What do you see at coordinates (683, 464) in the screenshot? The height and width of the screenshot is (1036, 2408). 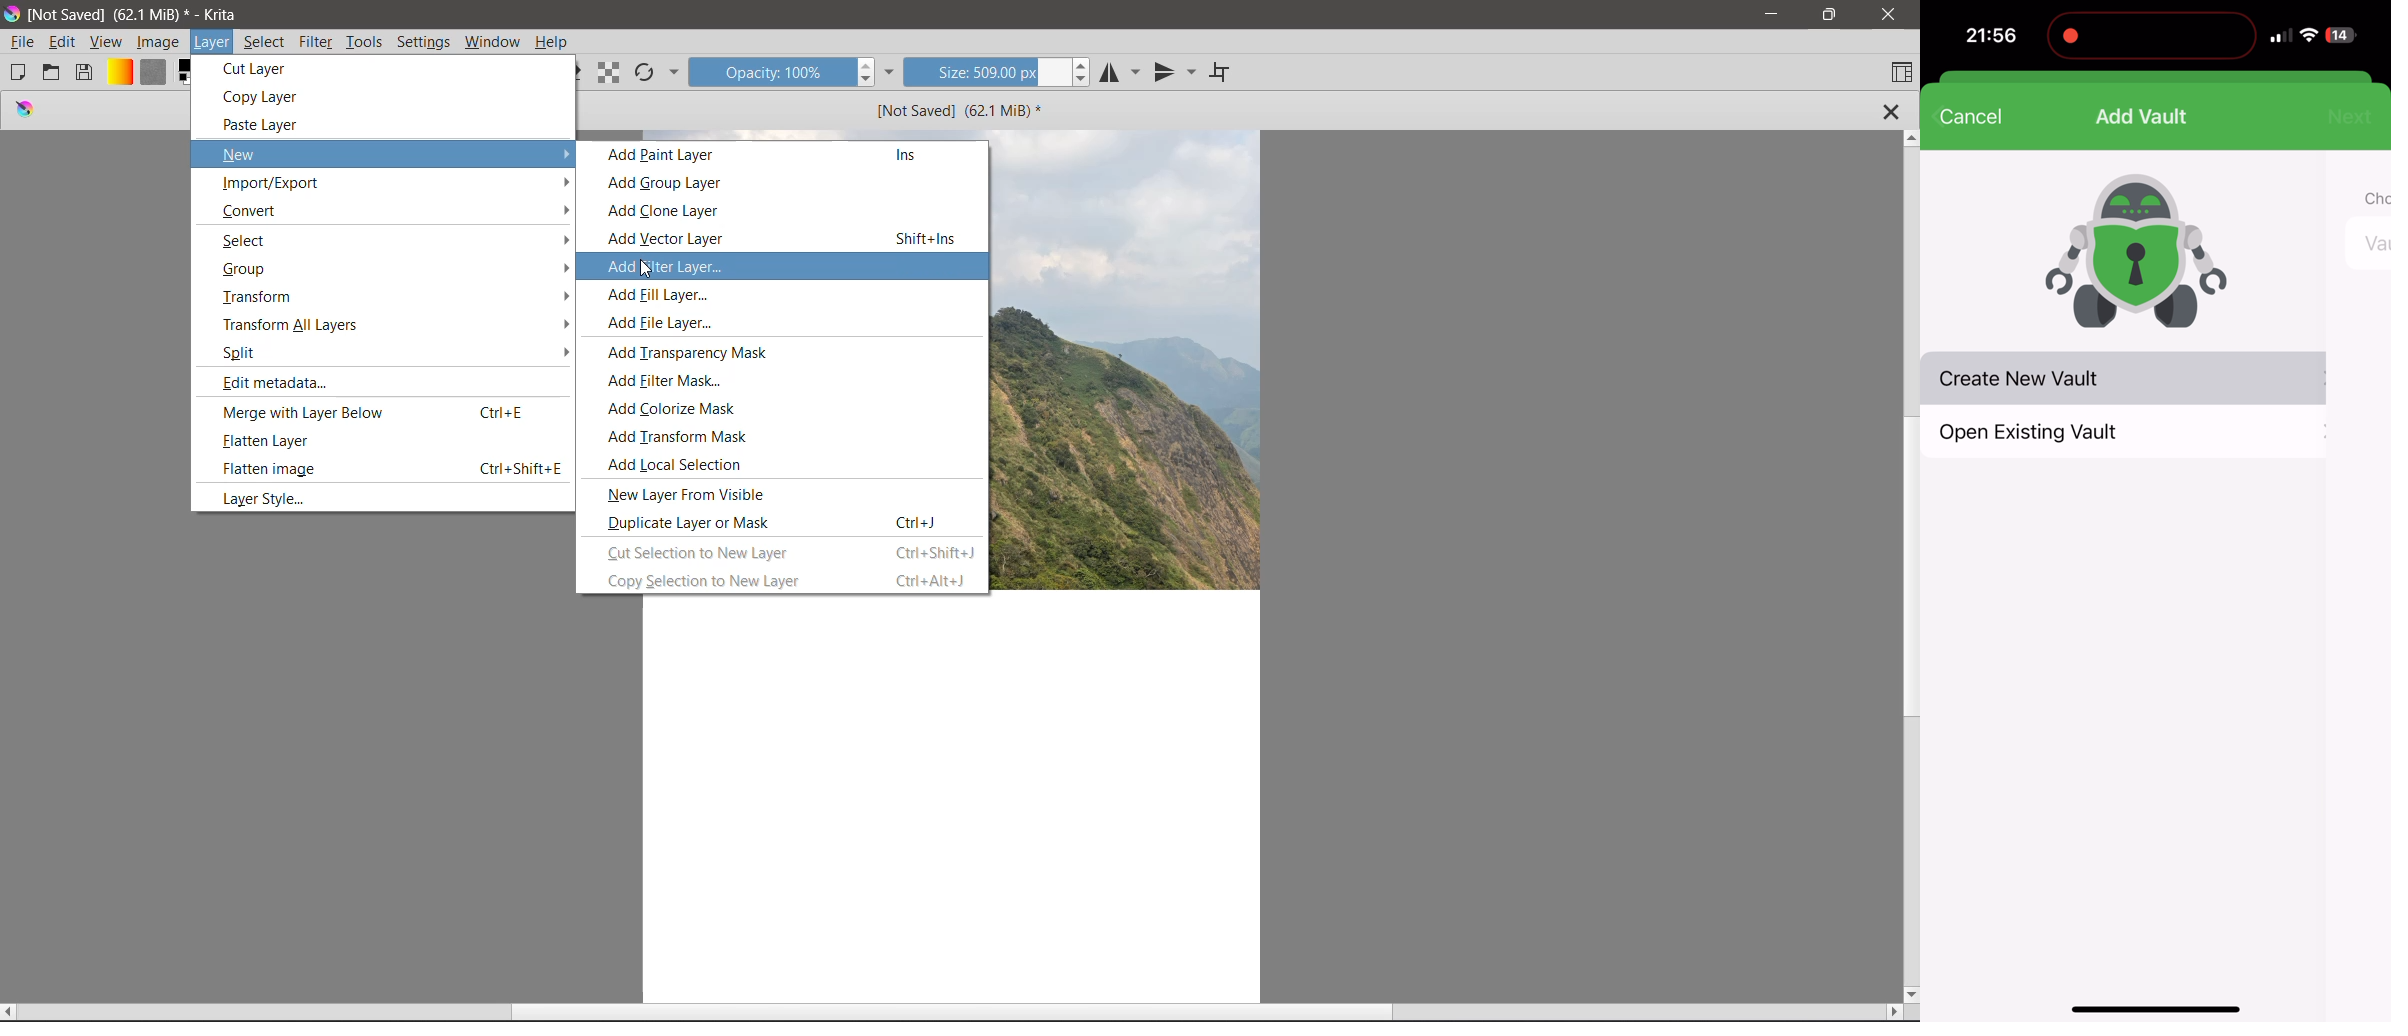 I see `Add Local Selection` at bounding box center [683, 464].